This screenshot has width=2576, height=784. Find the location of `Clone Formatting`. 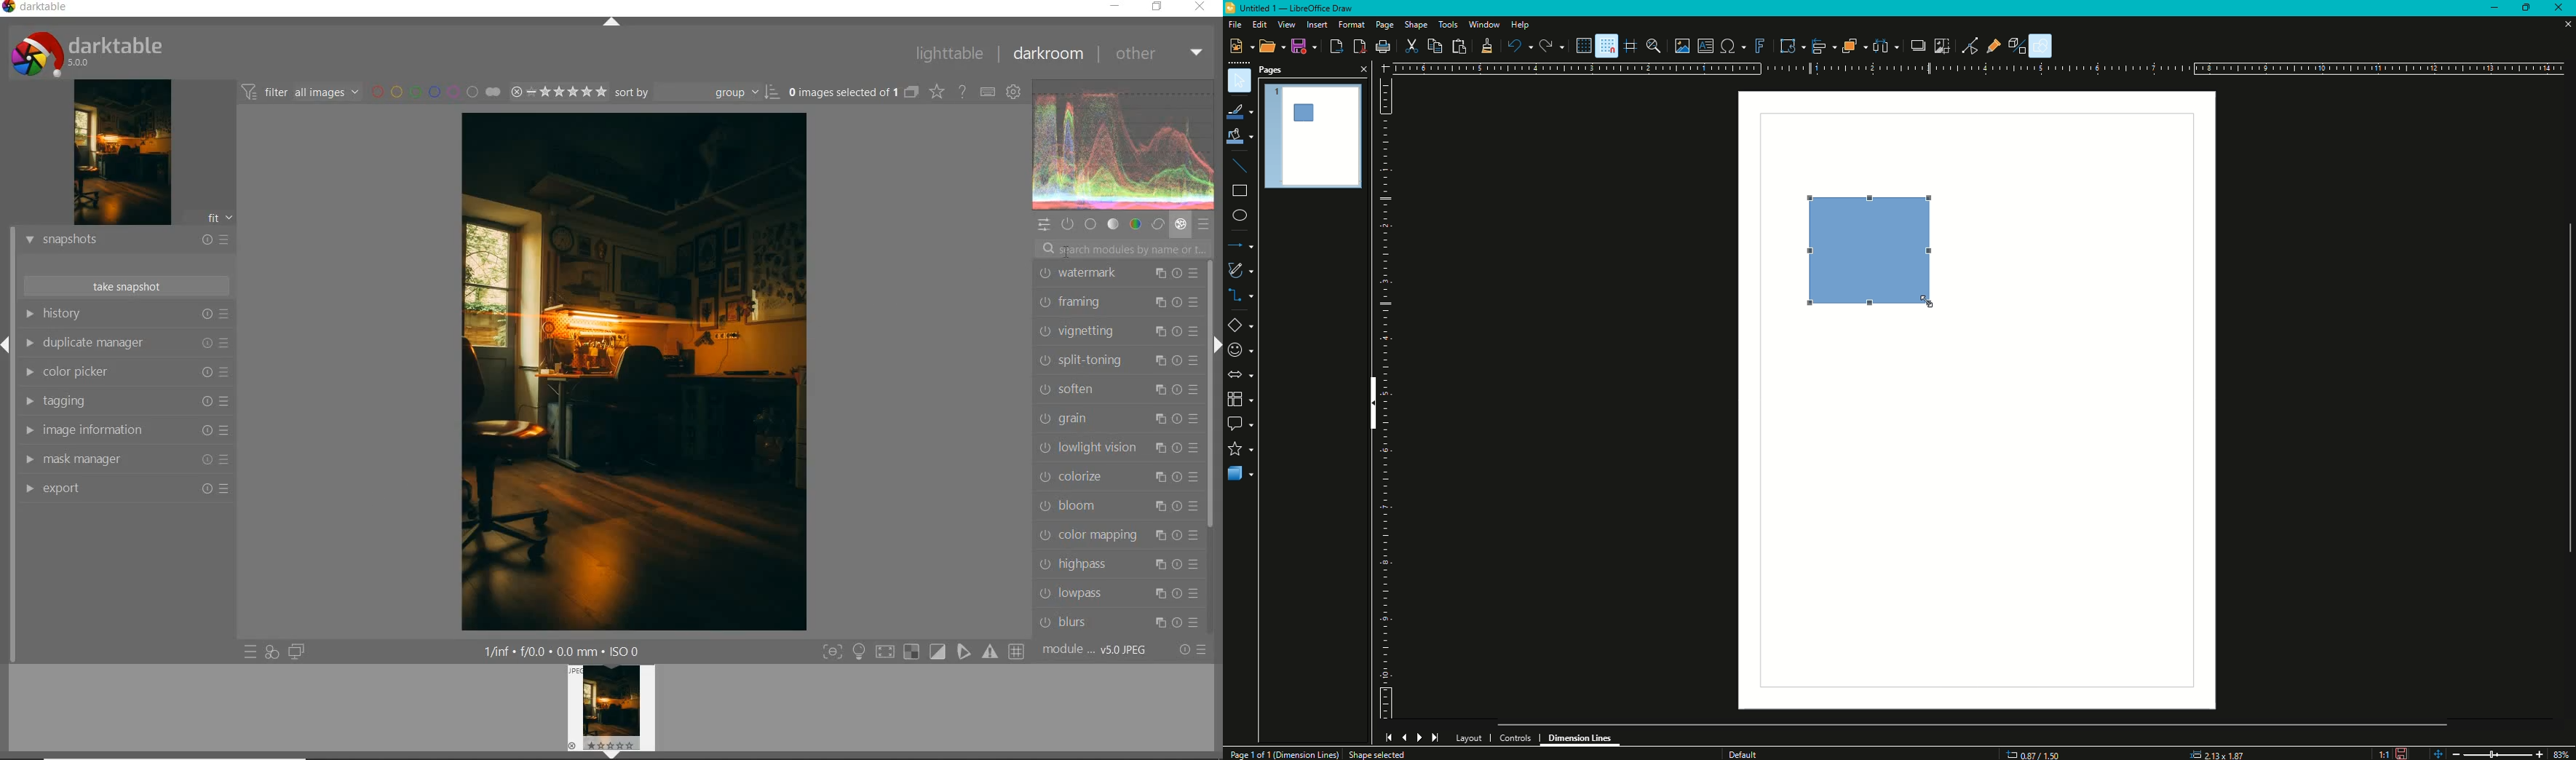

Clone Formatting is located at coordinates (1486, 47).